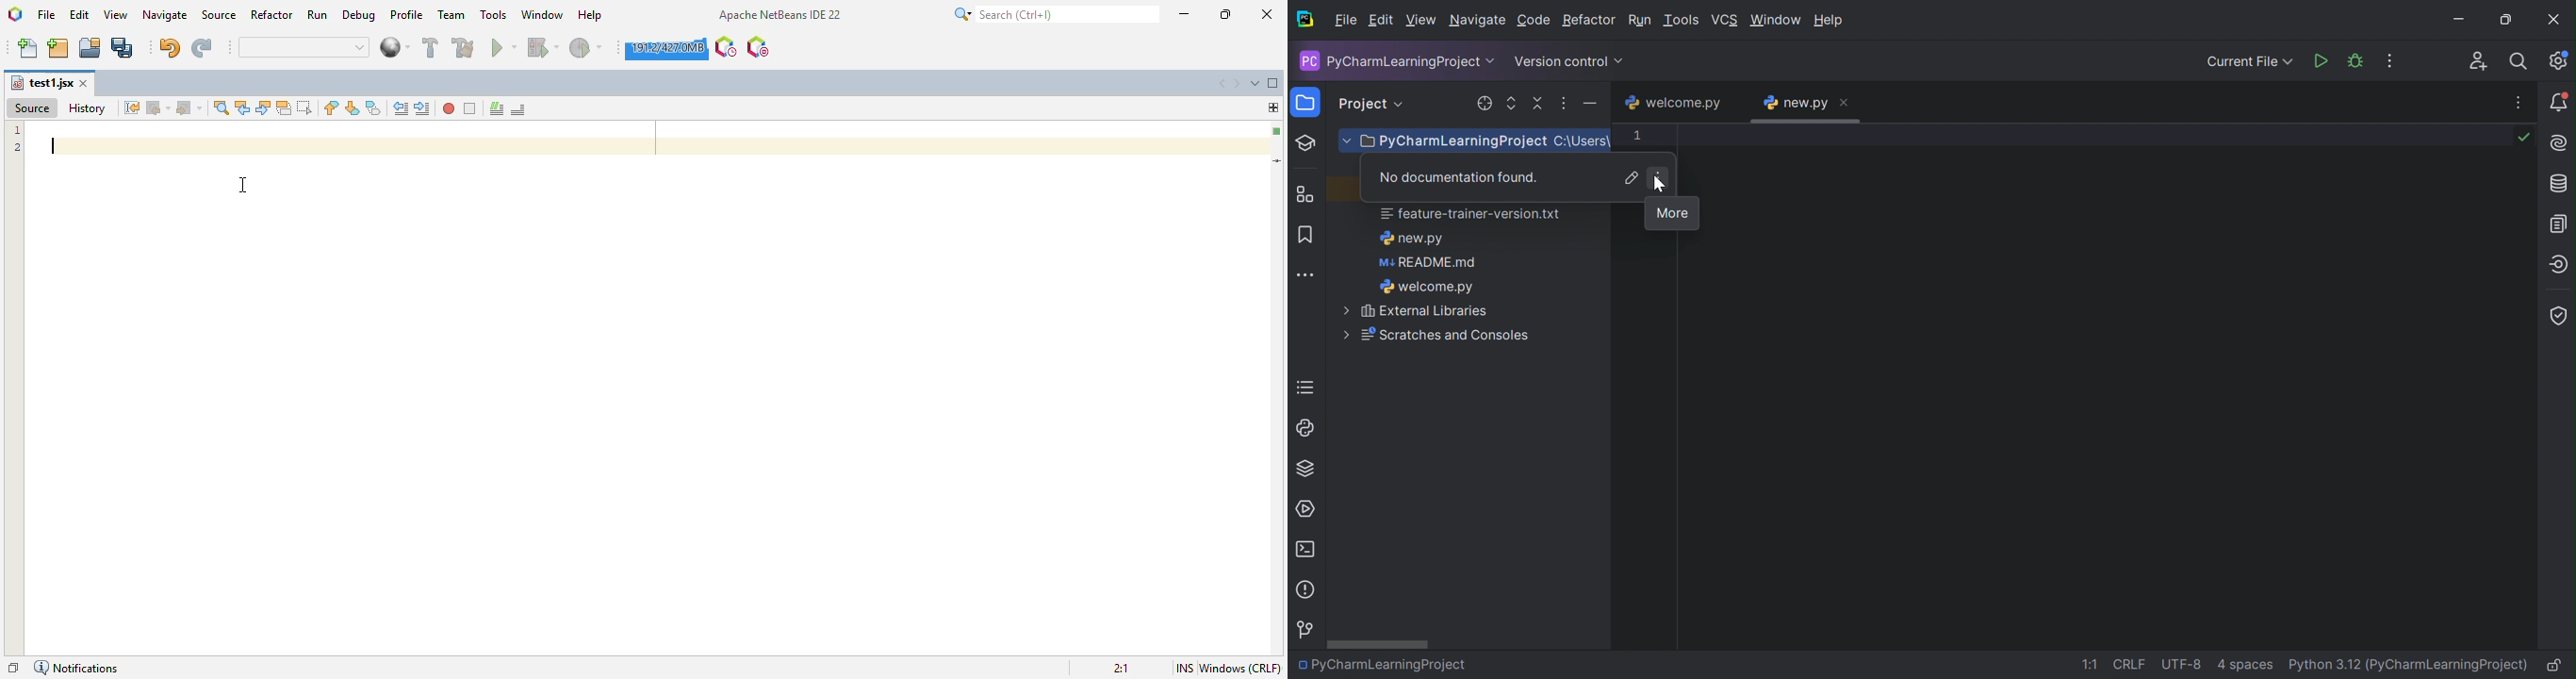  What do you see at coordinates (2250, 62) in the screenshot?
I see `Current FIle` at bounding box center [2250, 62].